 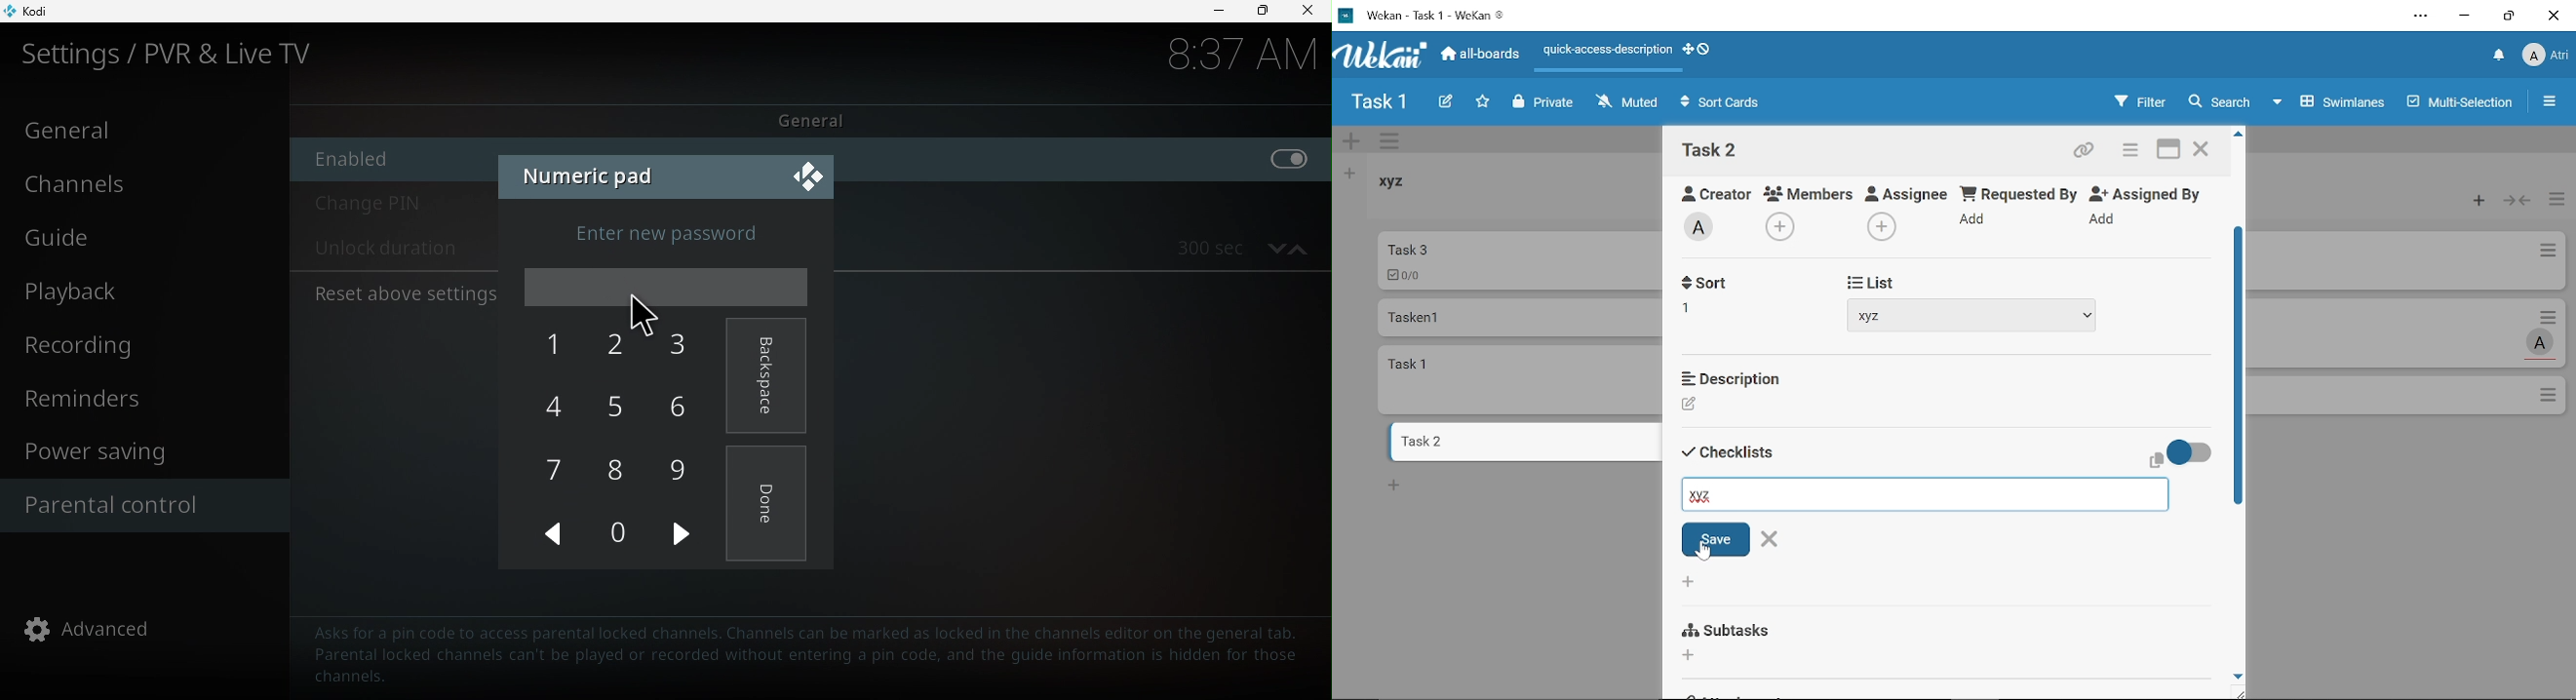 I want to click on Channels, so click(x=138, y=182).